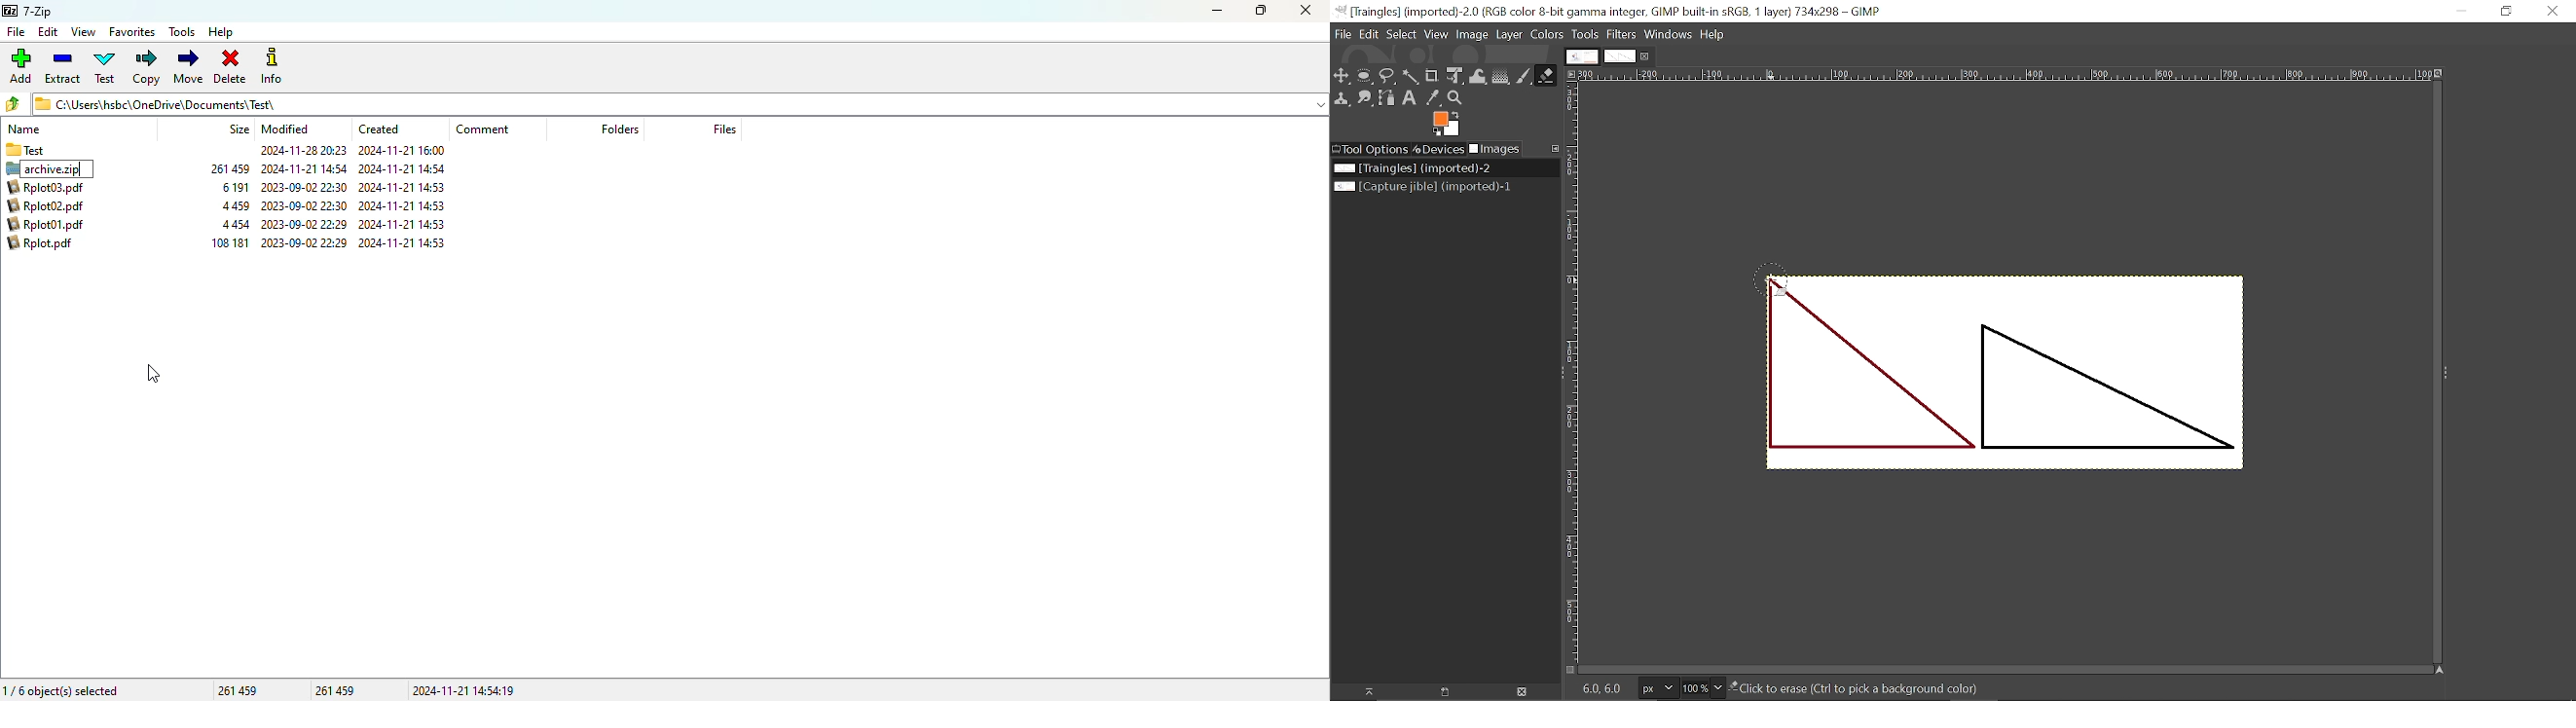 Image resolution: width=2576 pixels, height=728 pixels. What do you see at coordinates (1478, 77) in the screenshot?
I see `Wrap text tool` at bounding box center [1478, 77].